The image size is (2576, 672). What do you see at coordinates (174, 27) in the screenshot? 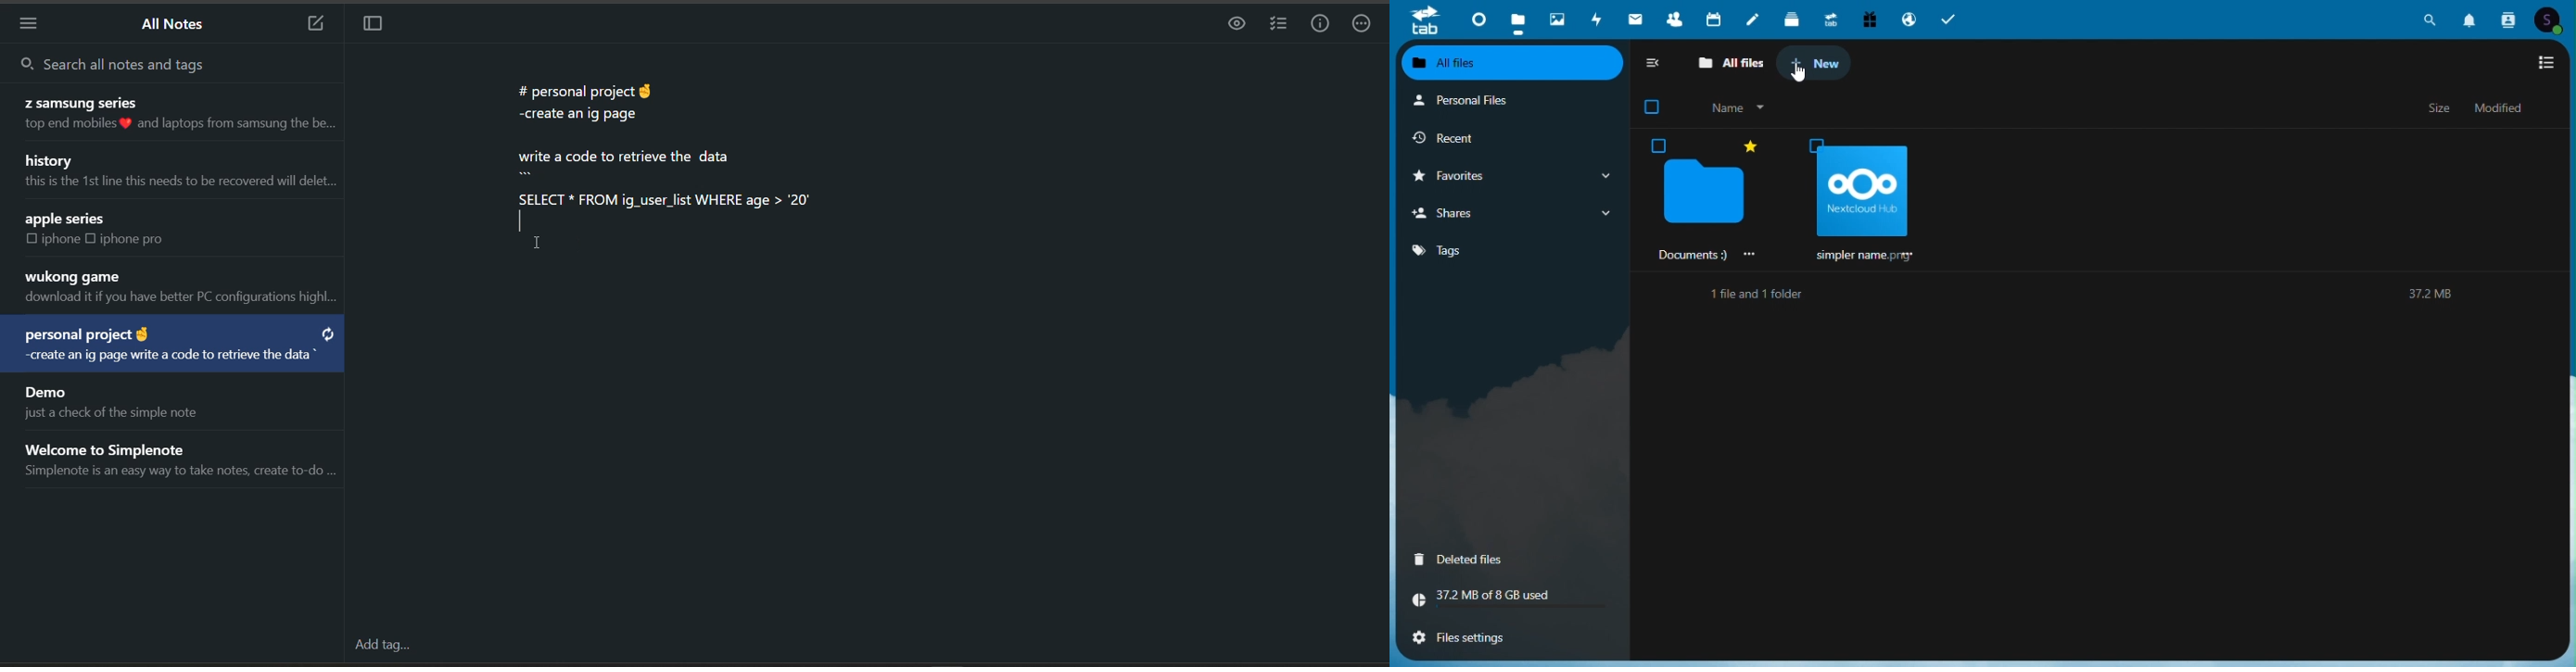
I see `all notes` at bounding box center [174, 27].